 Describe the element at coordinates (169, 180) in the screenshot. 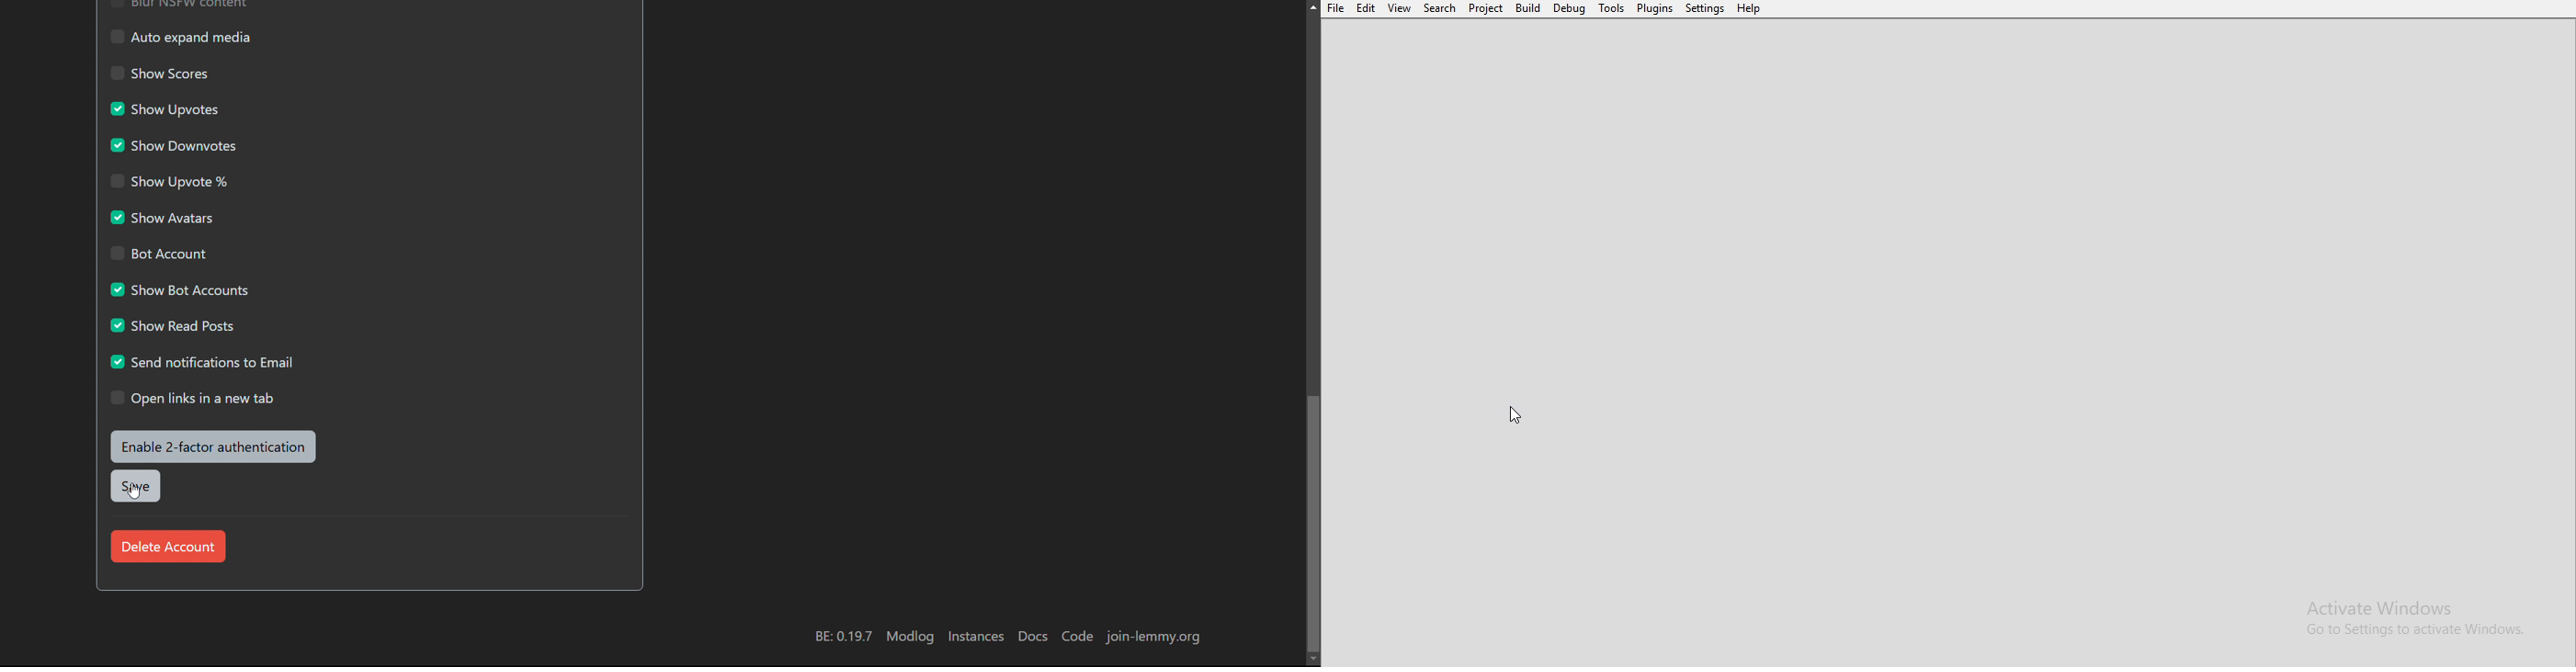

I see `show upvote %` at that location.